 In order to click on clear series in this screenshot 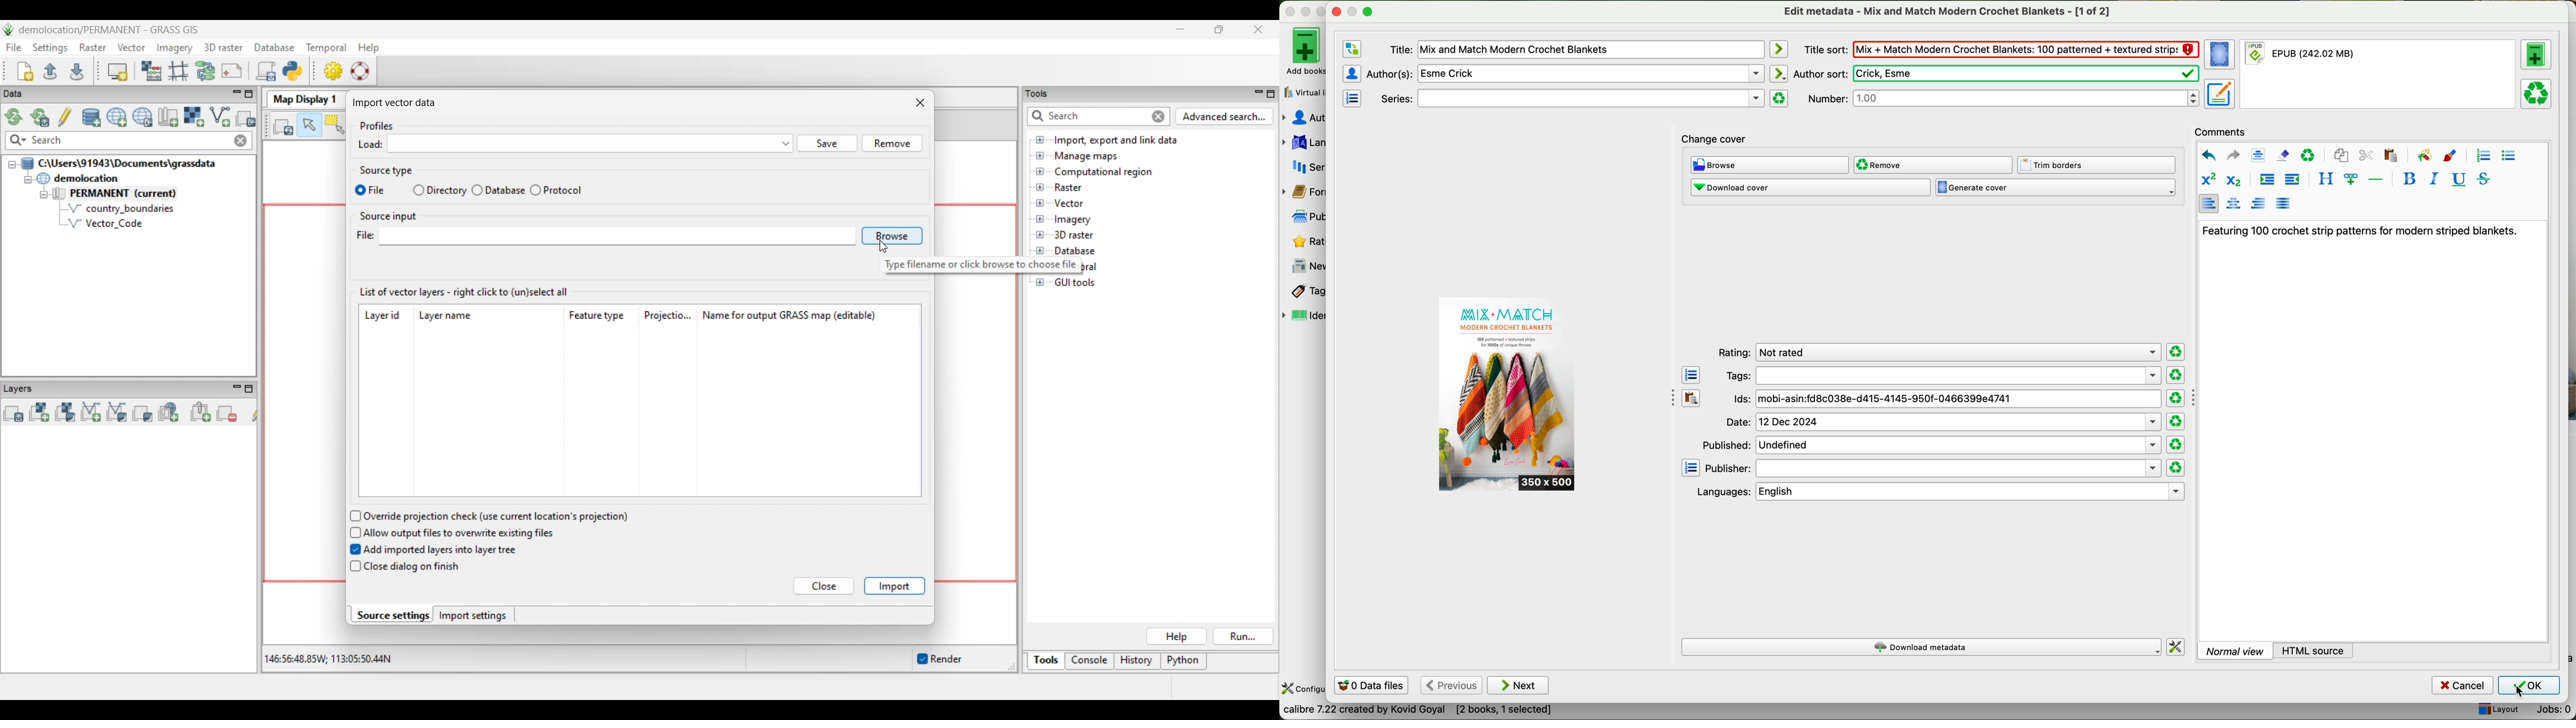, I will do `click(1779, 98)`.